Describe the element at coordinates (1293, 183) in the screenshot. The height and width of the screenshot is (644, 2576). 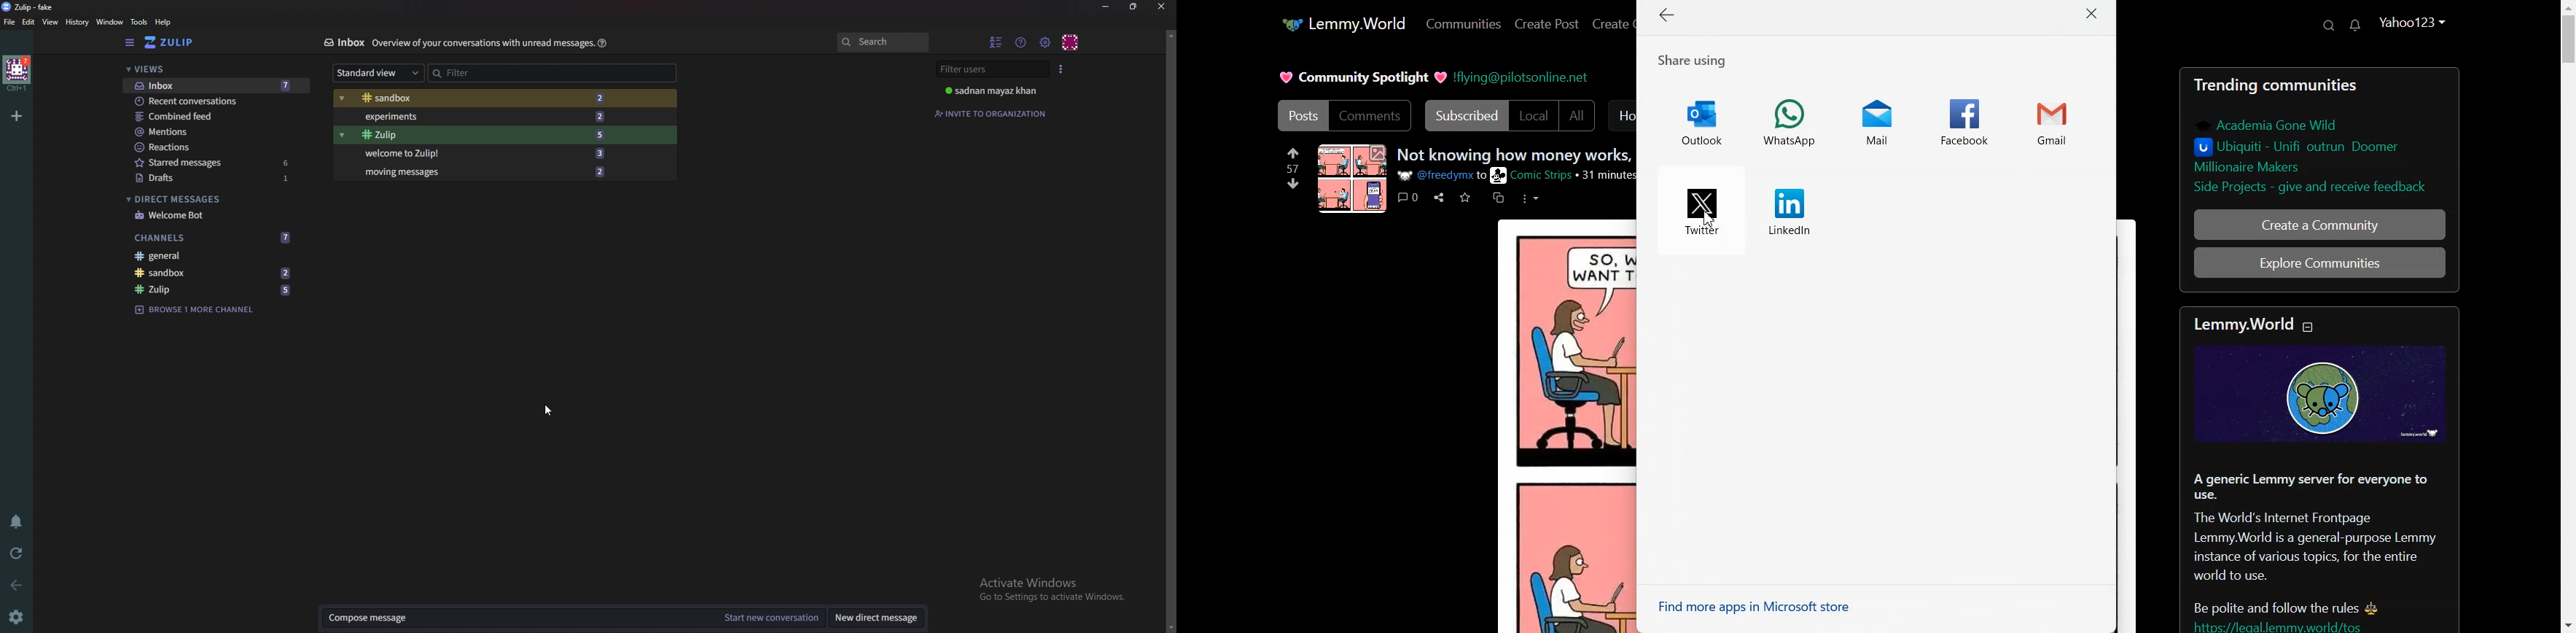
I see `Downvote` at that location.